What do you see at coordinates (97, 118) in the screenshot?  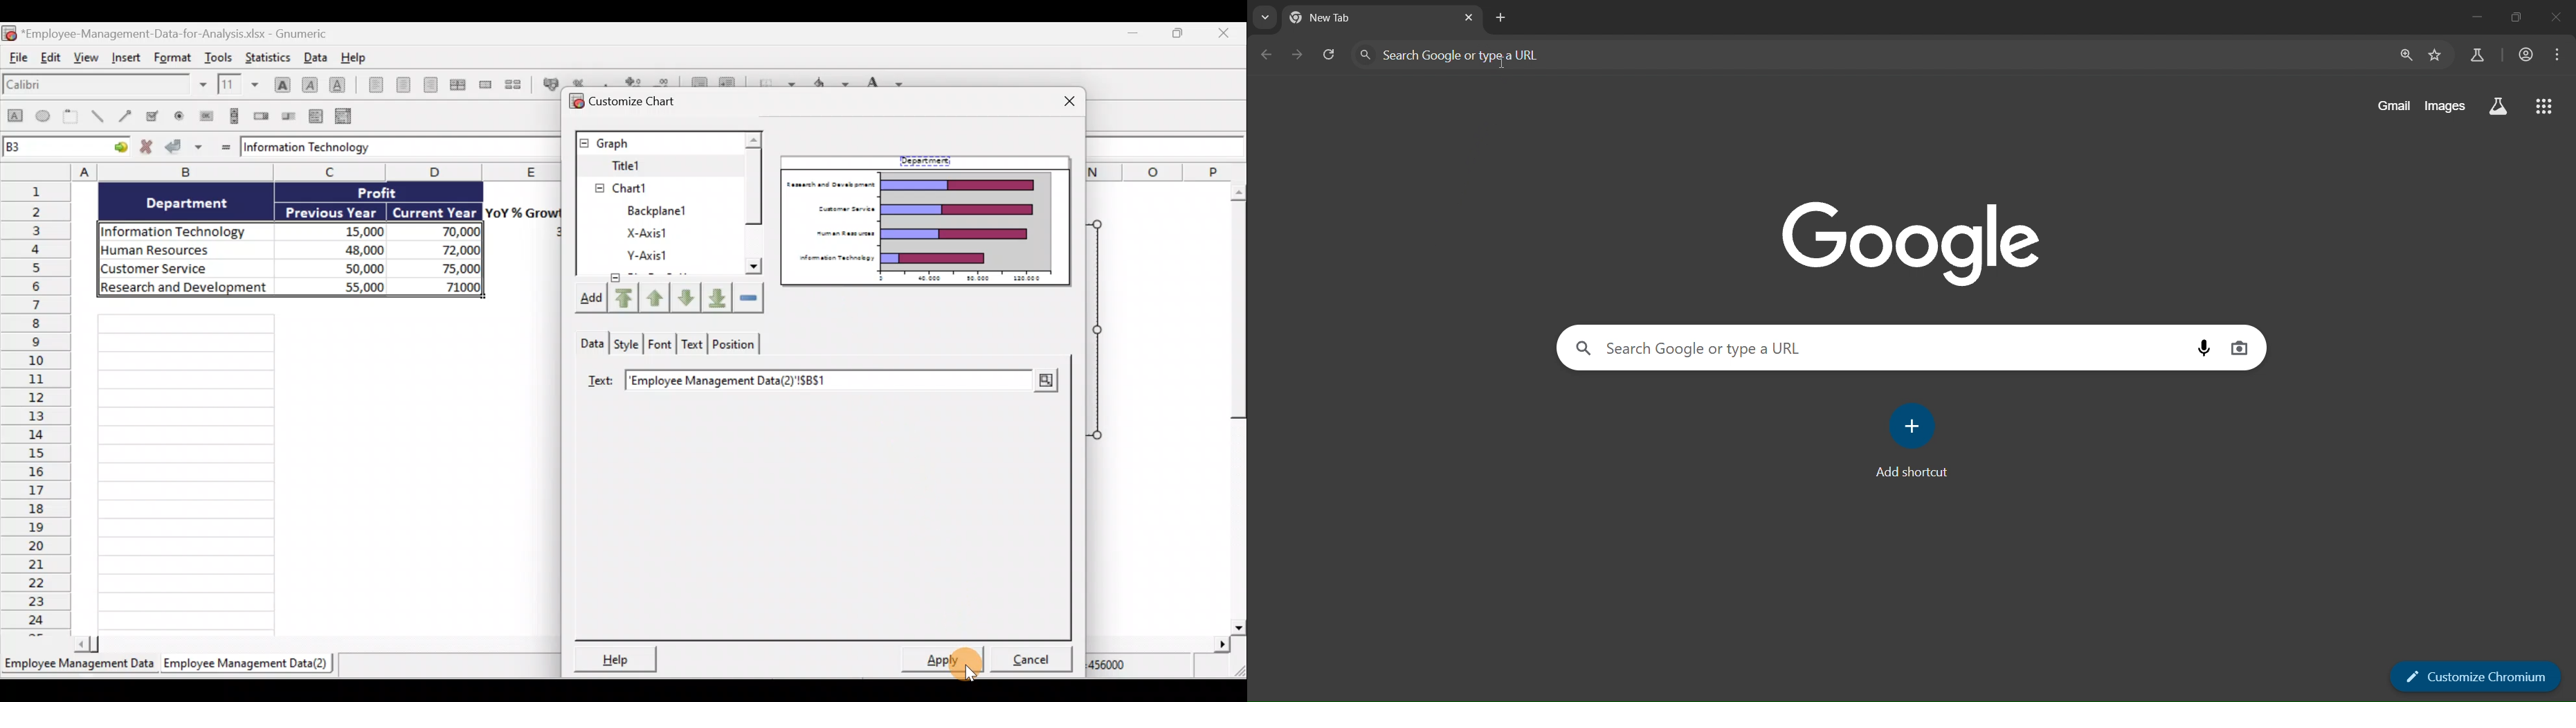 I see `Create a line object` at bounding box center [97, 118].